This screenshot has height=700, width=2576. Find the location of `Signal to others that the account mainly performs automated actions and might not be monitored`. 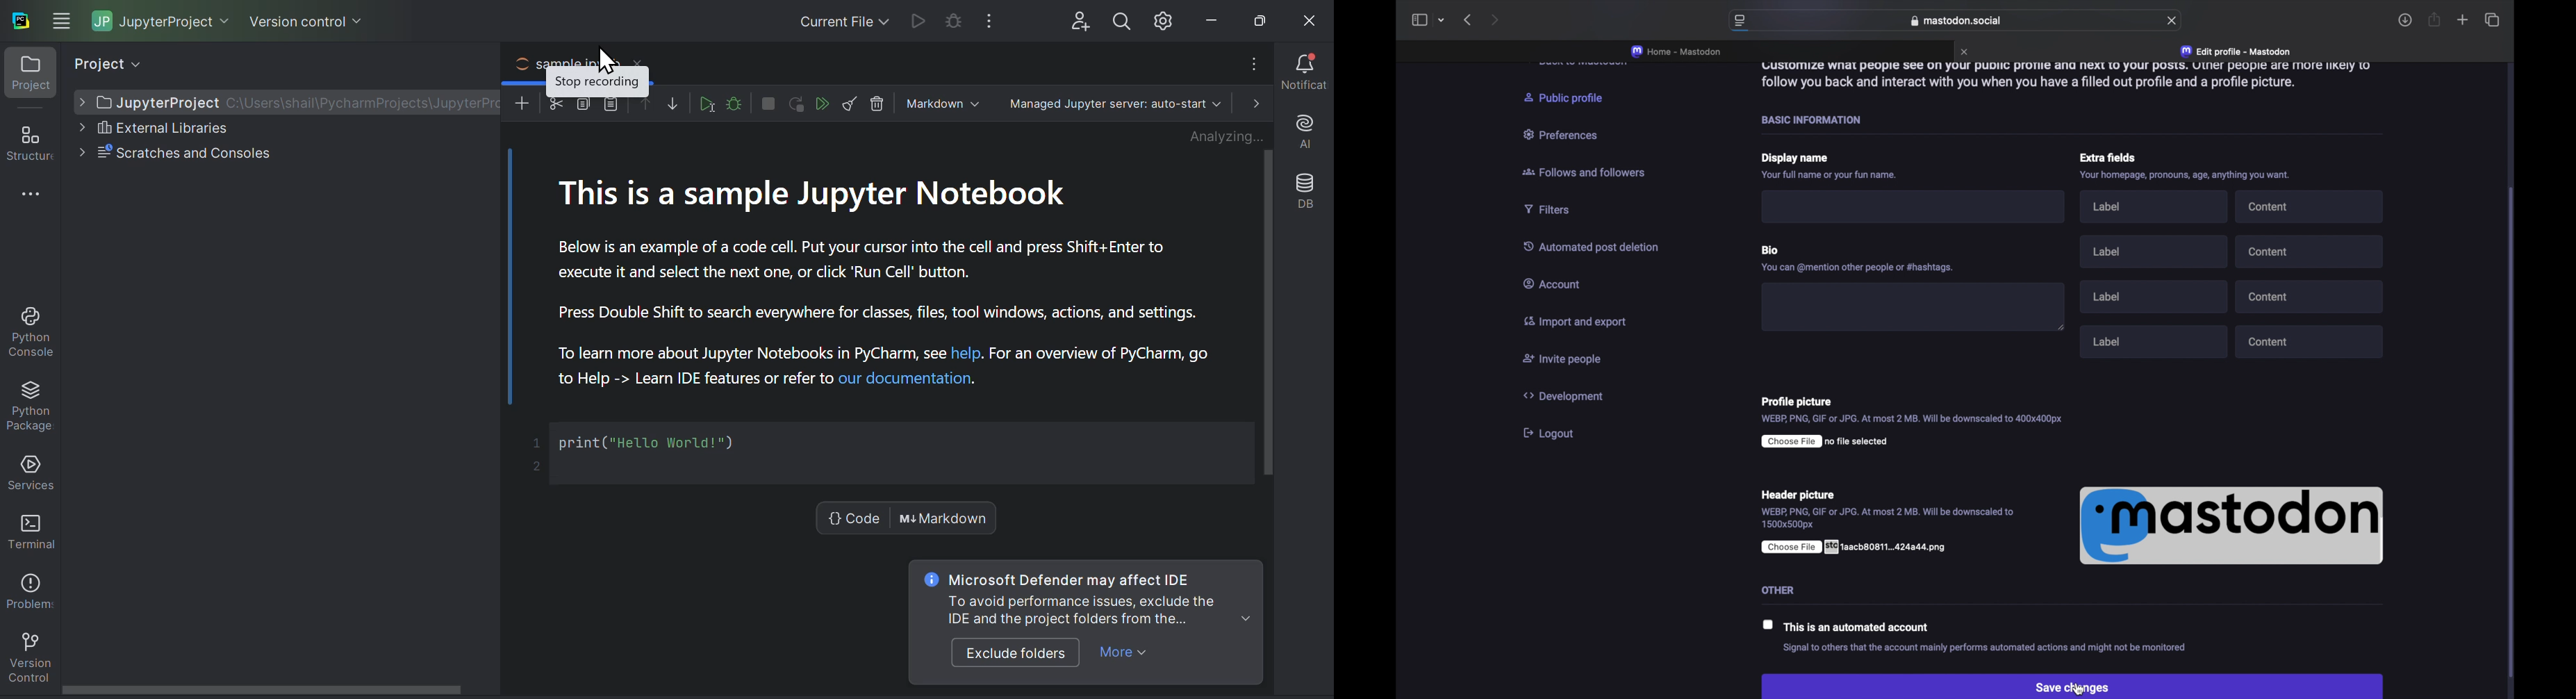

Signal to others that the account mainly performs automated actions and might not be monitored is located at coordinates (2004, 649).